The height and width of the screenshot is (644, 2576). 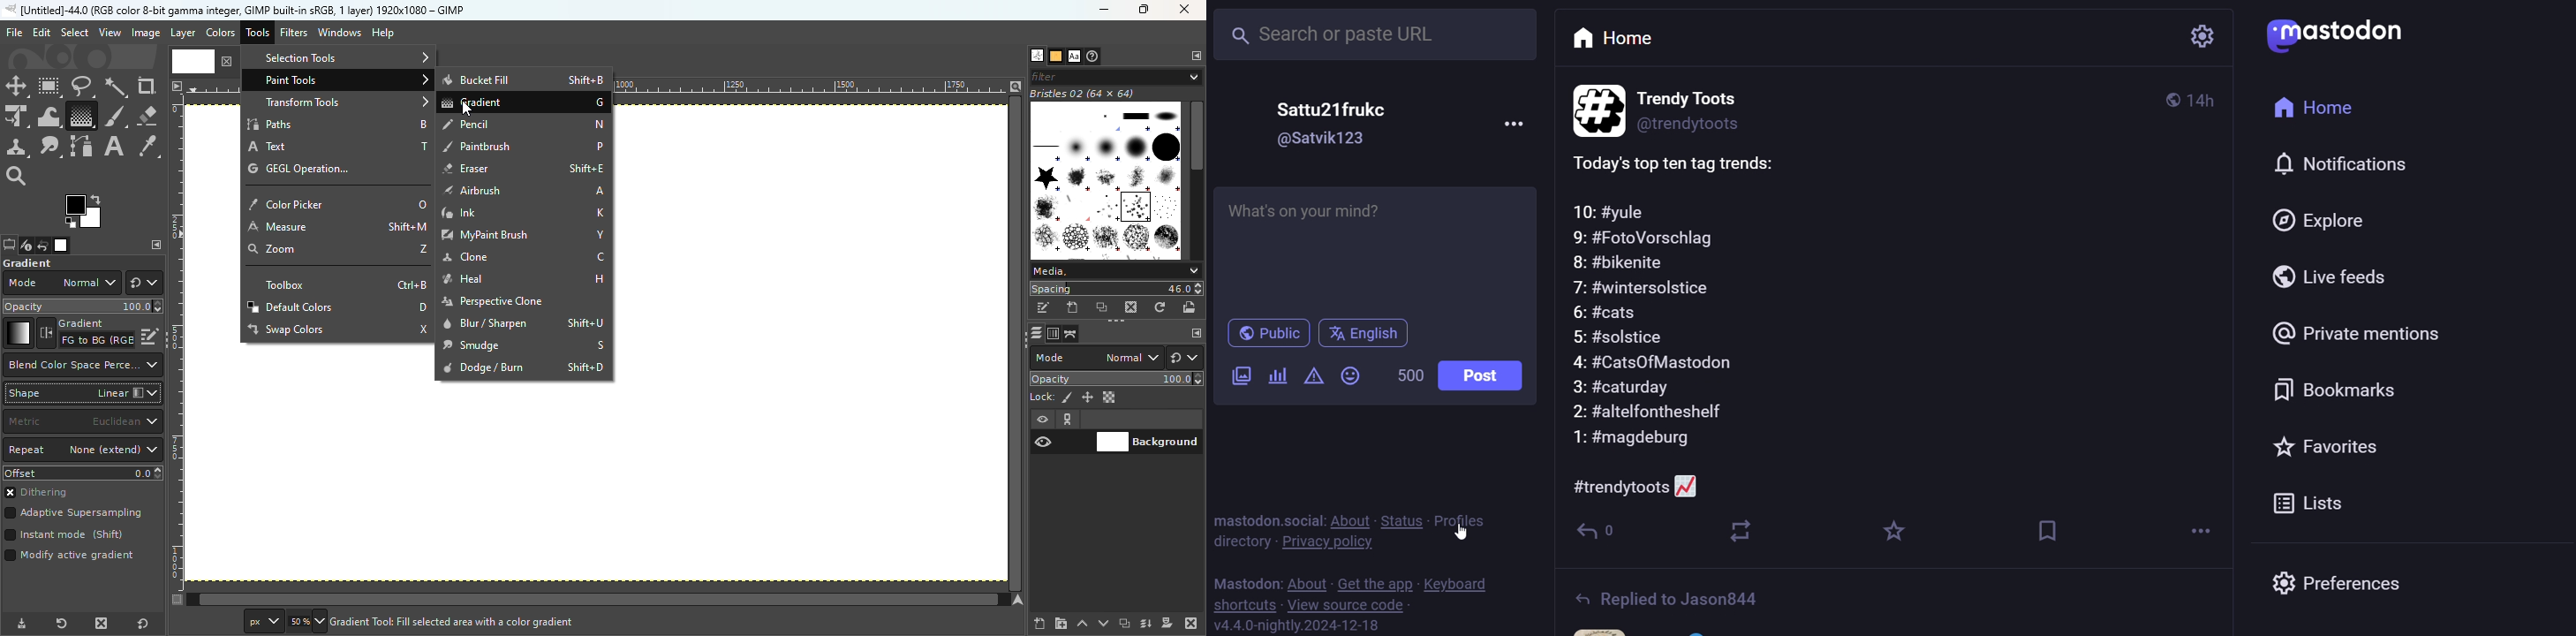 I want to click on Adaptive supersampling, so click(x=74, y=515).